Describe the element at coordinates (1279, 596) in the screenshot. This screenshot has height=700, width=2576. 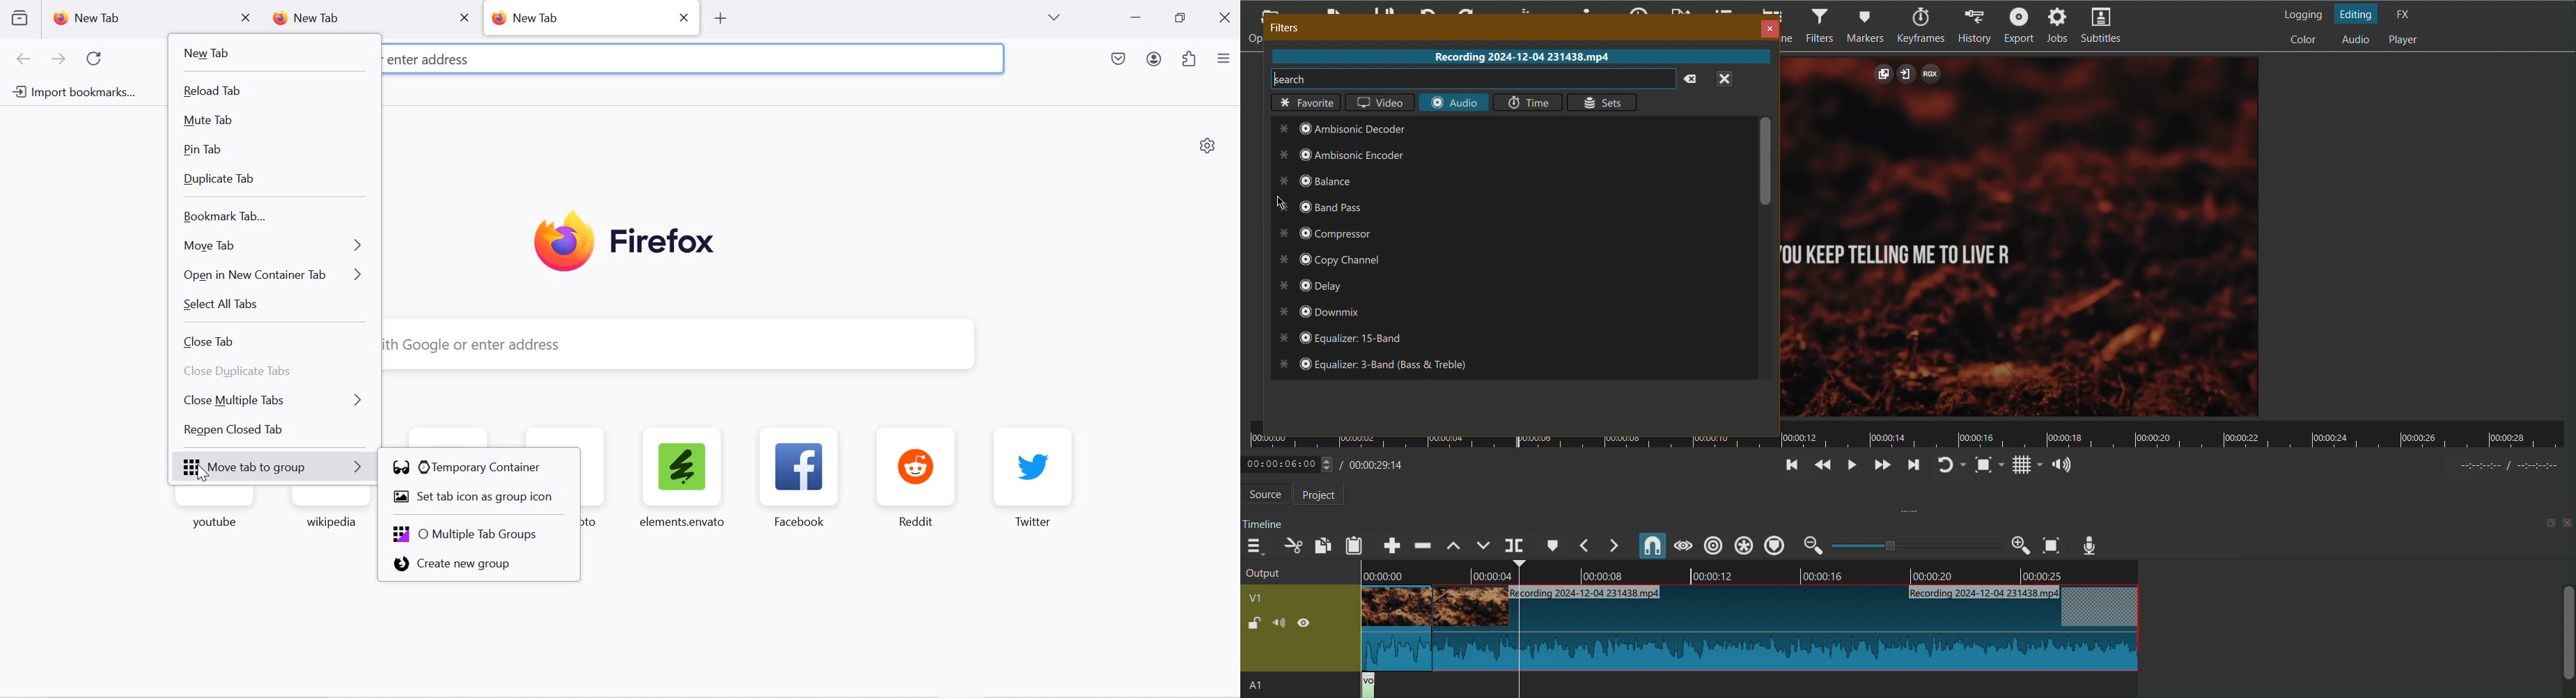
I see `V1` at that location.